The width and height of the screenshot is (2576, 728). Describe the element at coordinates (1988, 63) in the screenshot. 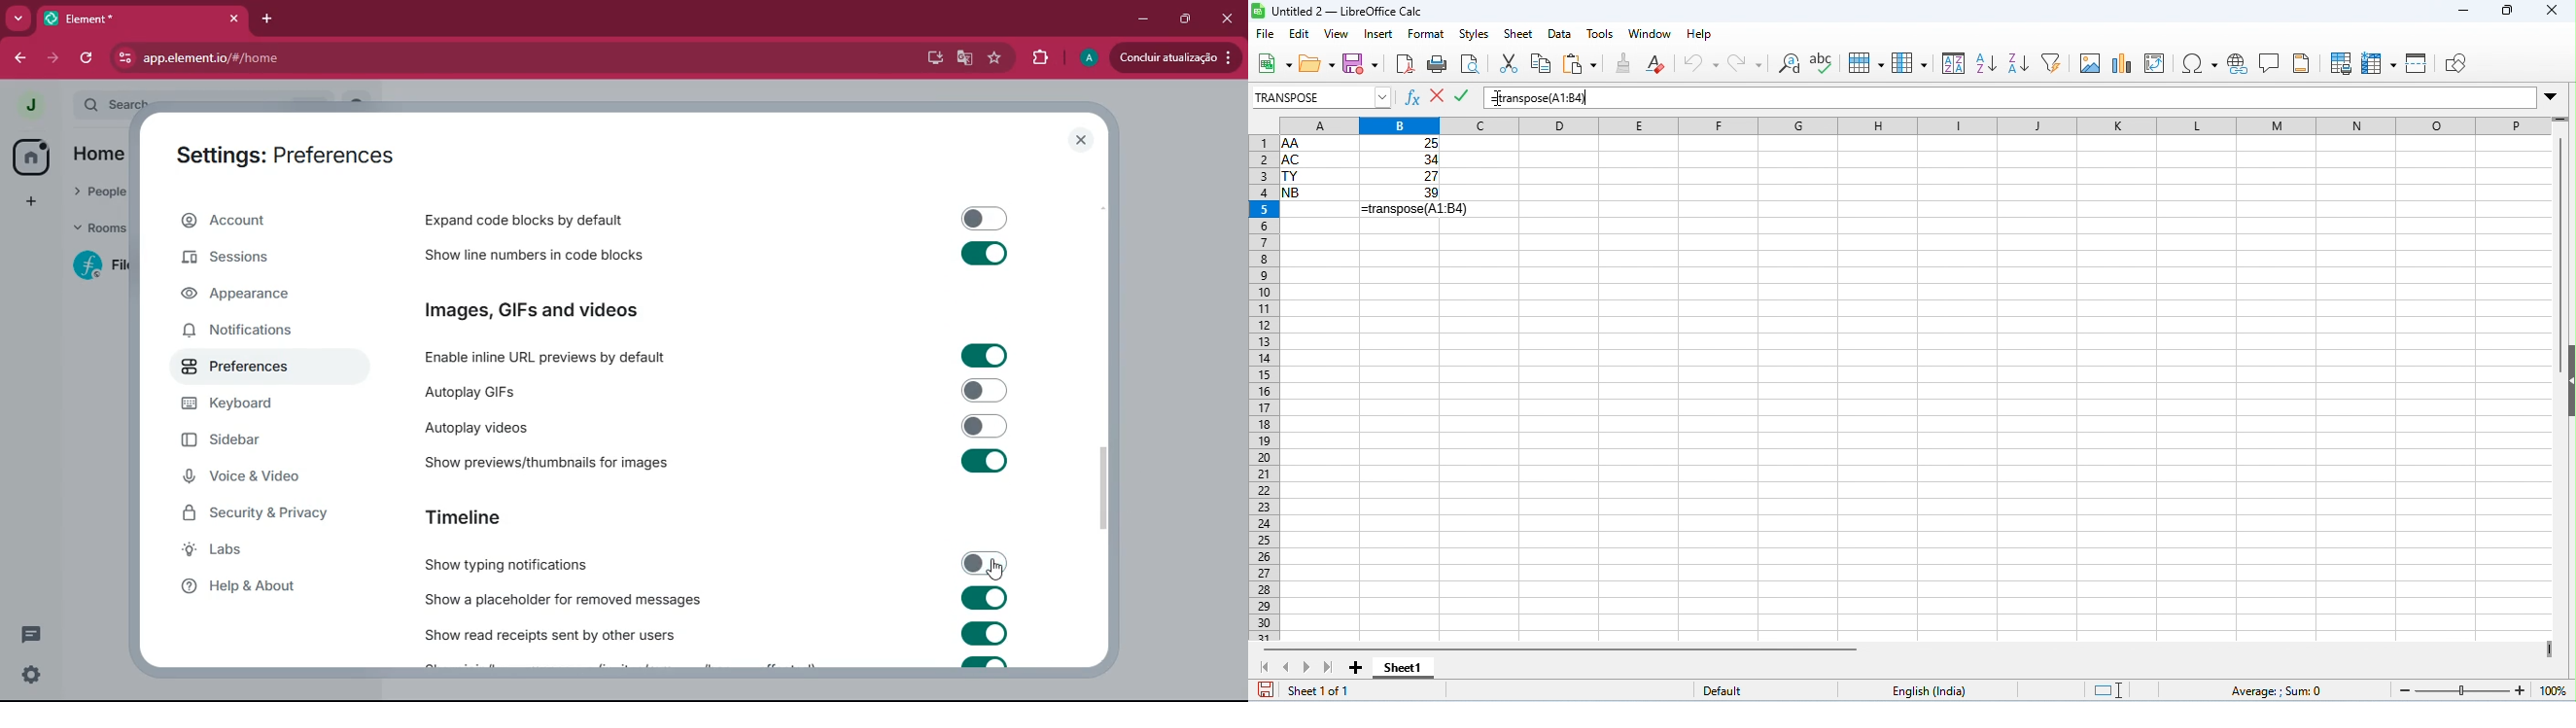

I see `sort ascending` at that location.